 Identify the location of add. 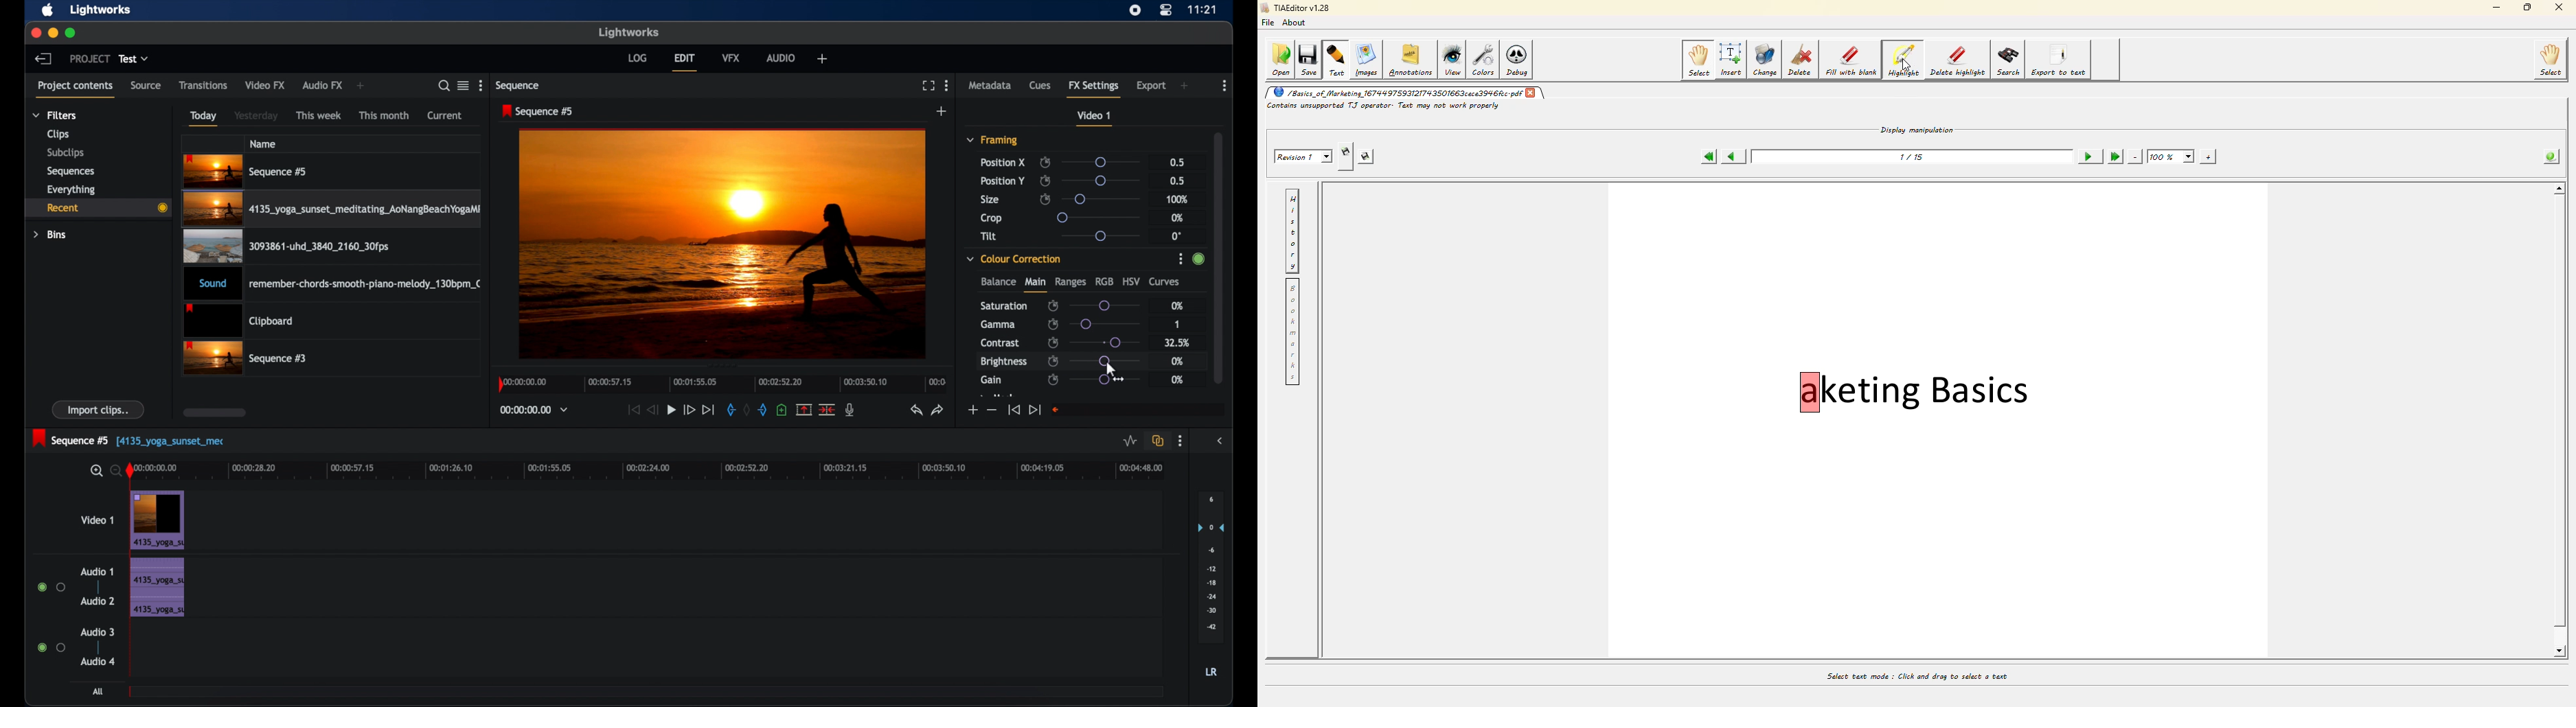
(360, 86).